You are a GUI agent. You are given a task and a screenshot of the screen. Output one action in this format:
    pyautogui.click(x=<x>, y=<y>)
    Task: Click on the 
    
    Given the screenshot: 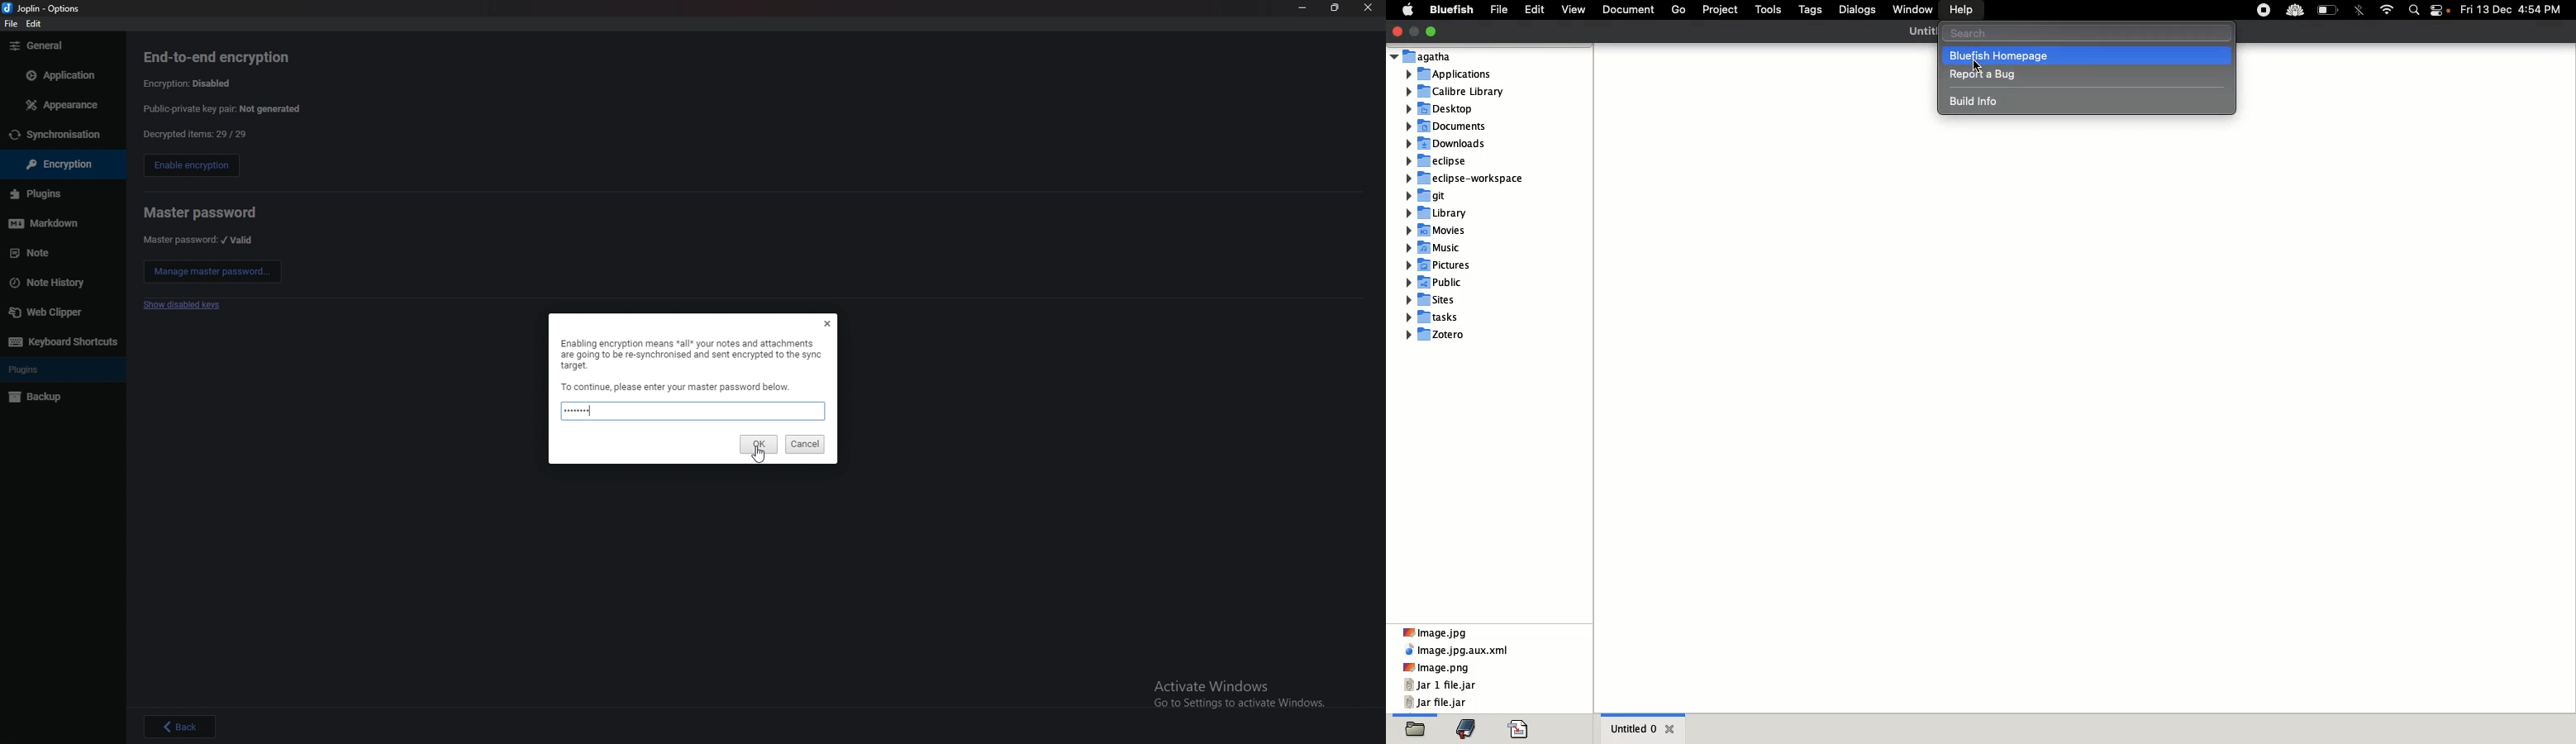 What is the action you would take?
    pyautogui.click(x=690, y=353)
    